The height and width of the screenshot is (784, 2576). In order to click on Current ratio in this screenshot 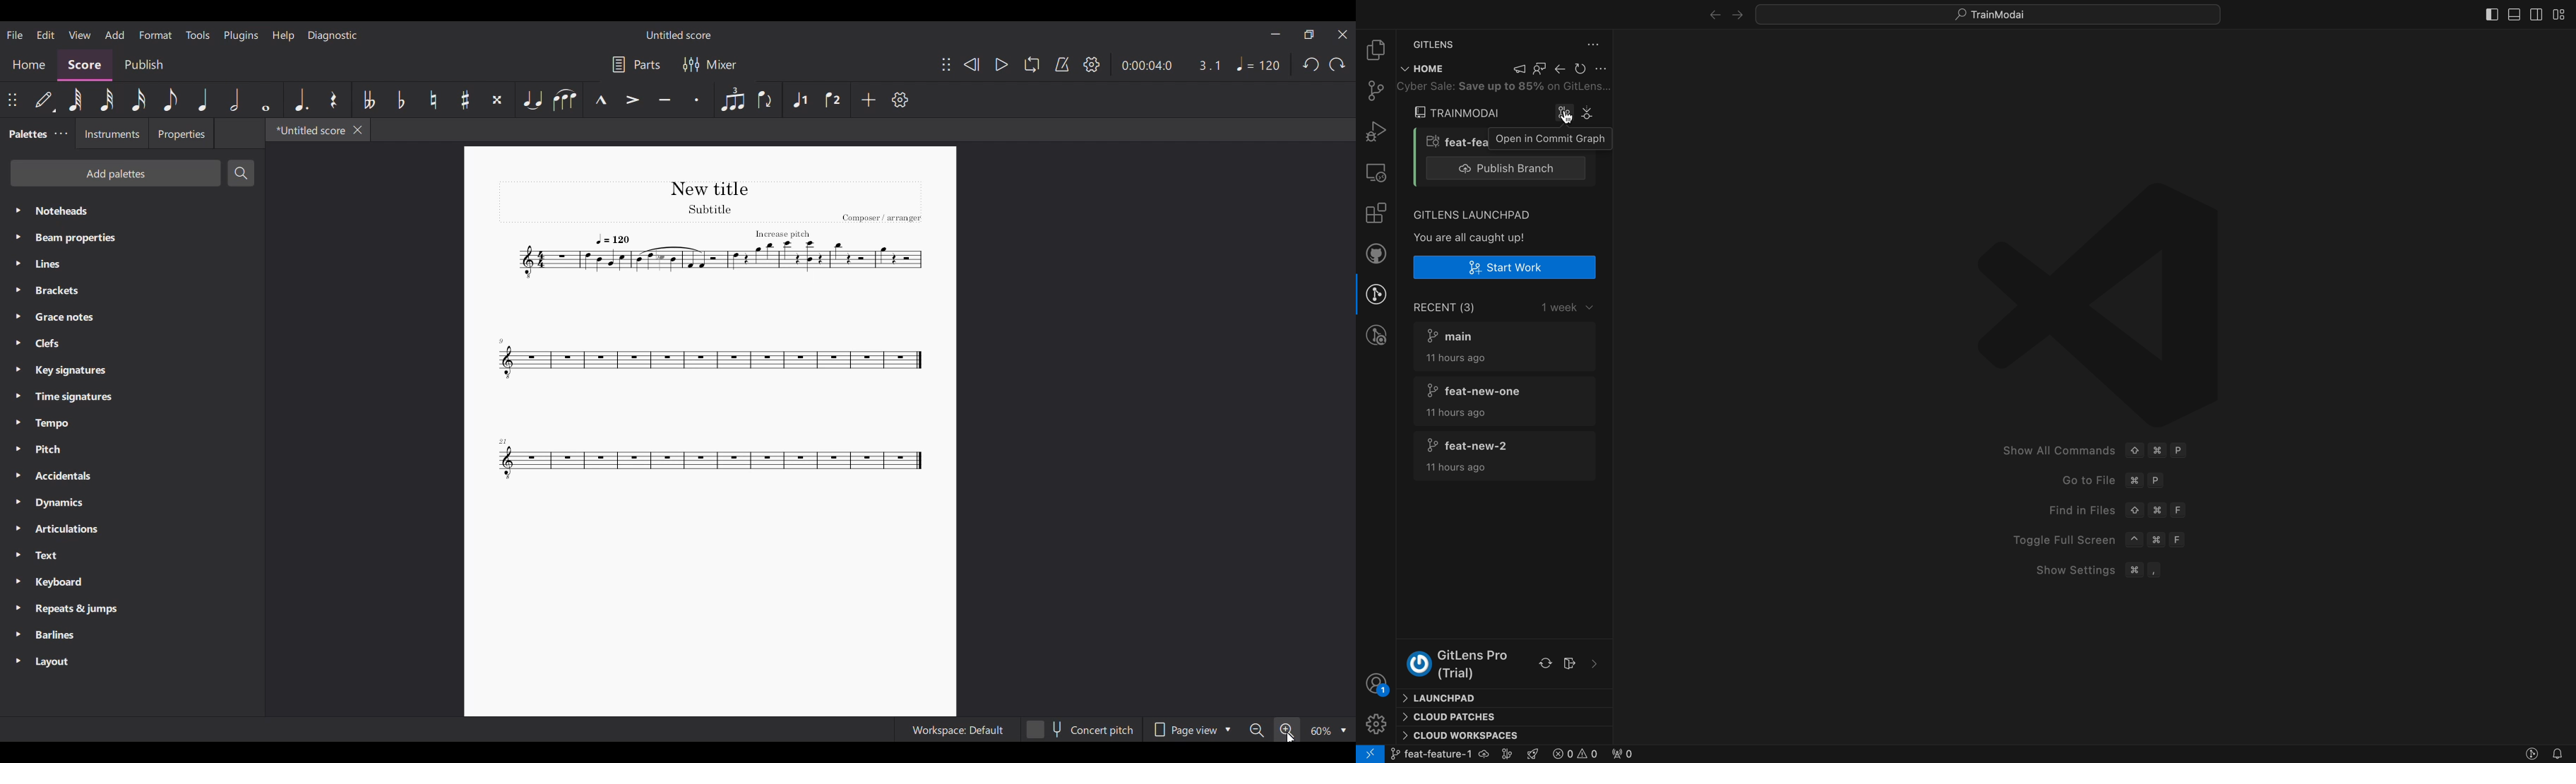, I will do `click(1209, 66)`.